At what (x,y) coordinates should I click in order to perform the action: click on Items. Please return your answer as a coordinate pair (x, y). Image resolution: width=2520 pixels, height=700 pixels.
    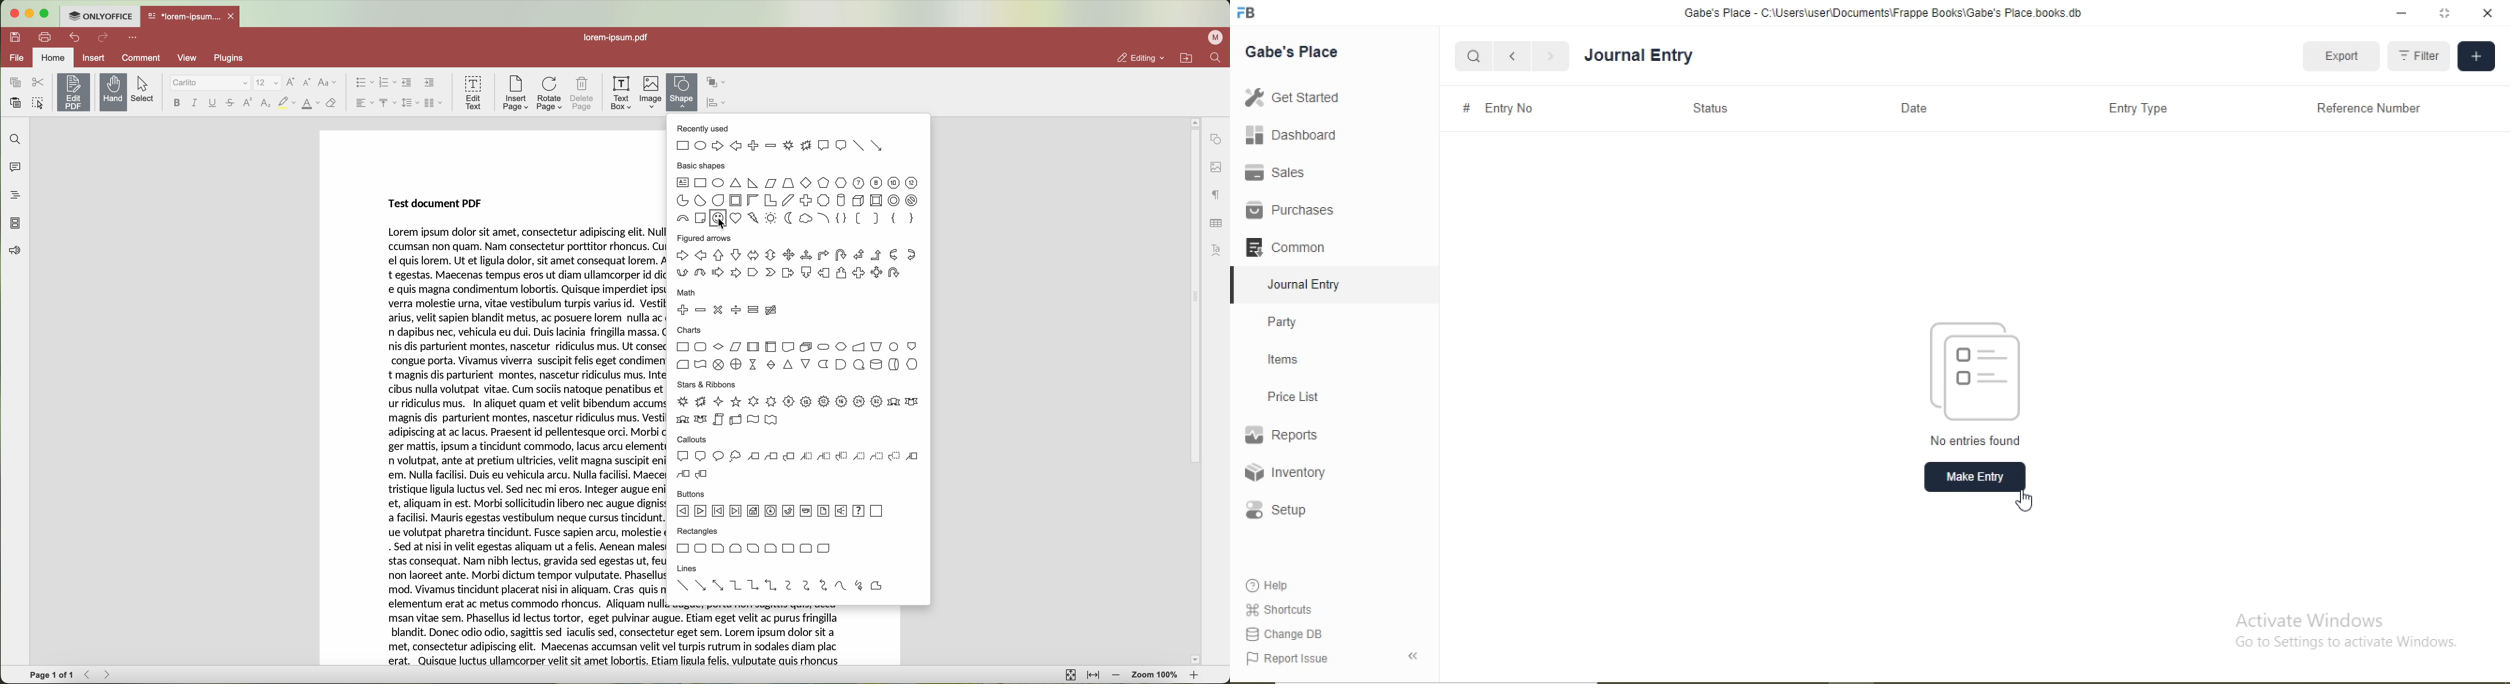
    Looking at the image, I should click on (1283, 359).